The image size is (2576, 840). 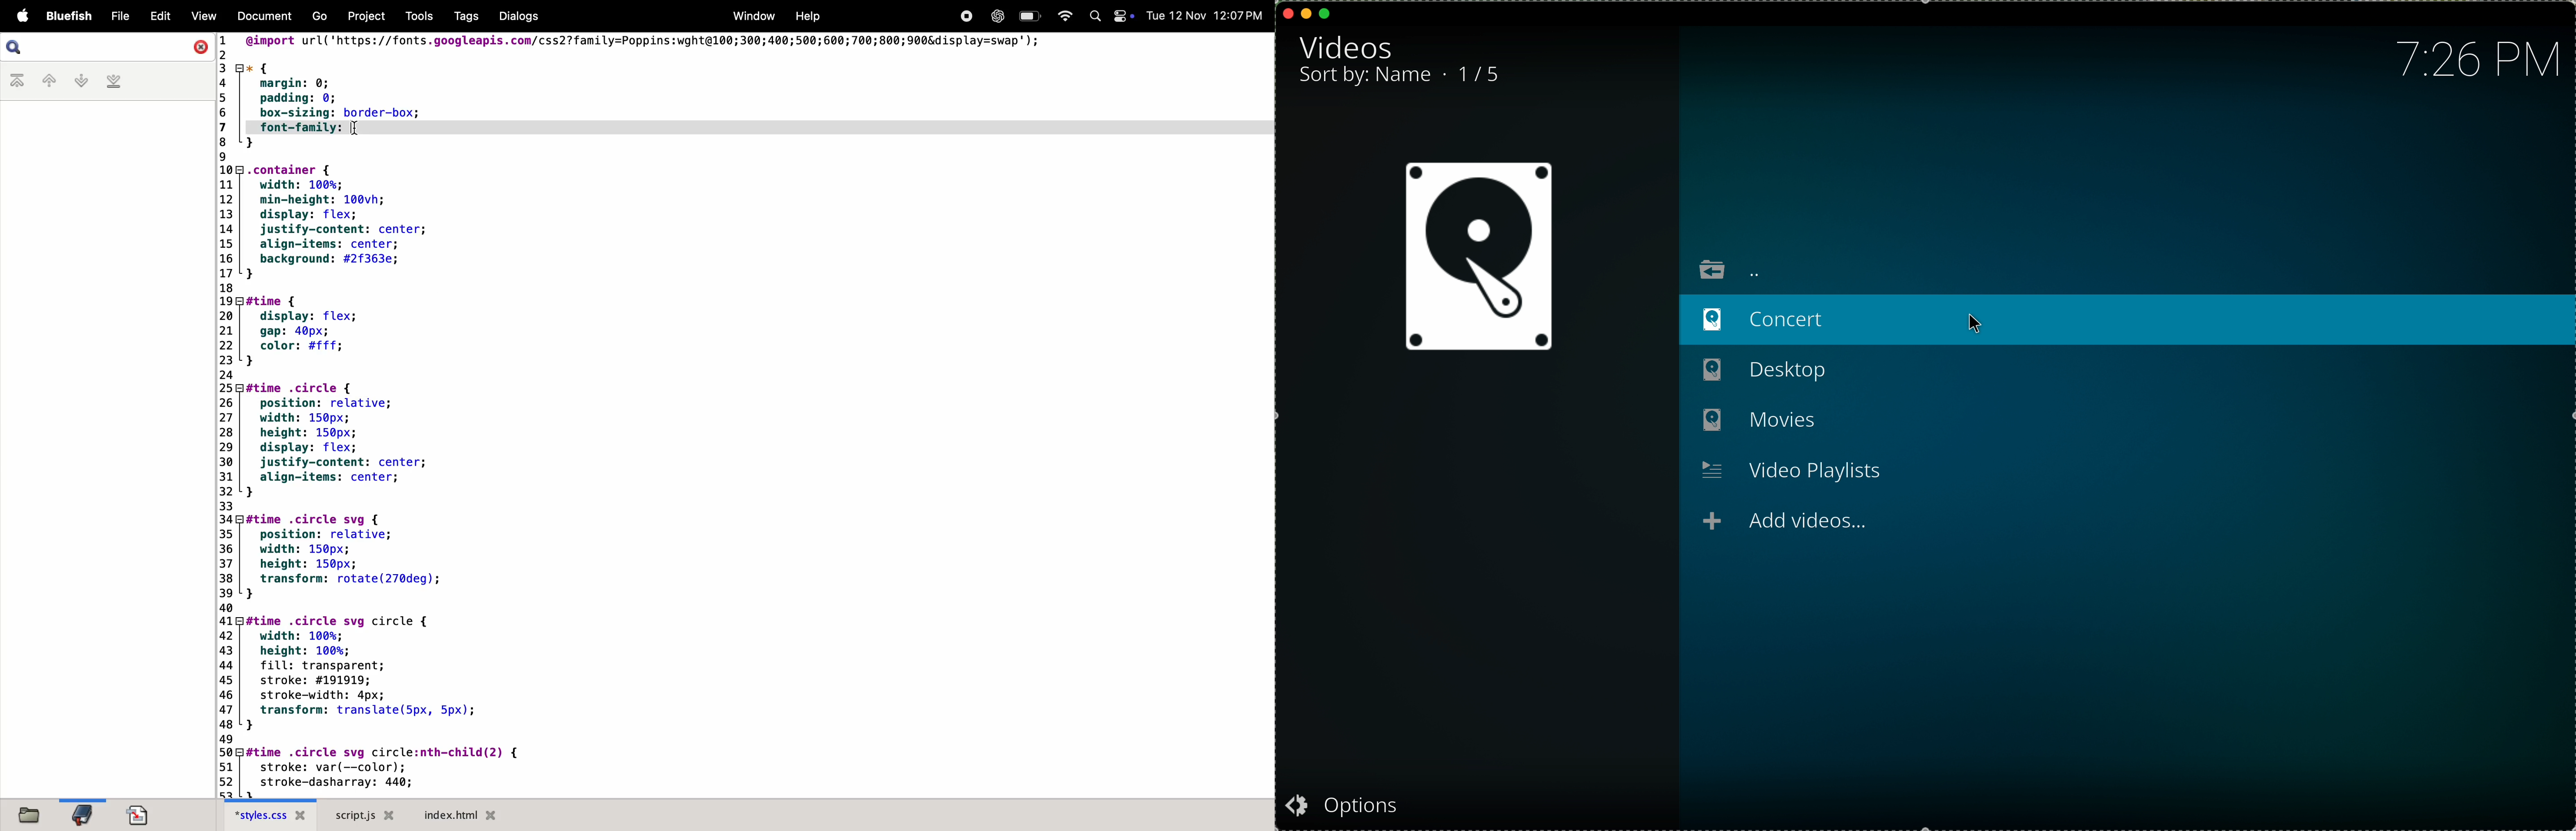 I want to click on add videos, so click(x=1785, y=524).